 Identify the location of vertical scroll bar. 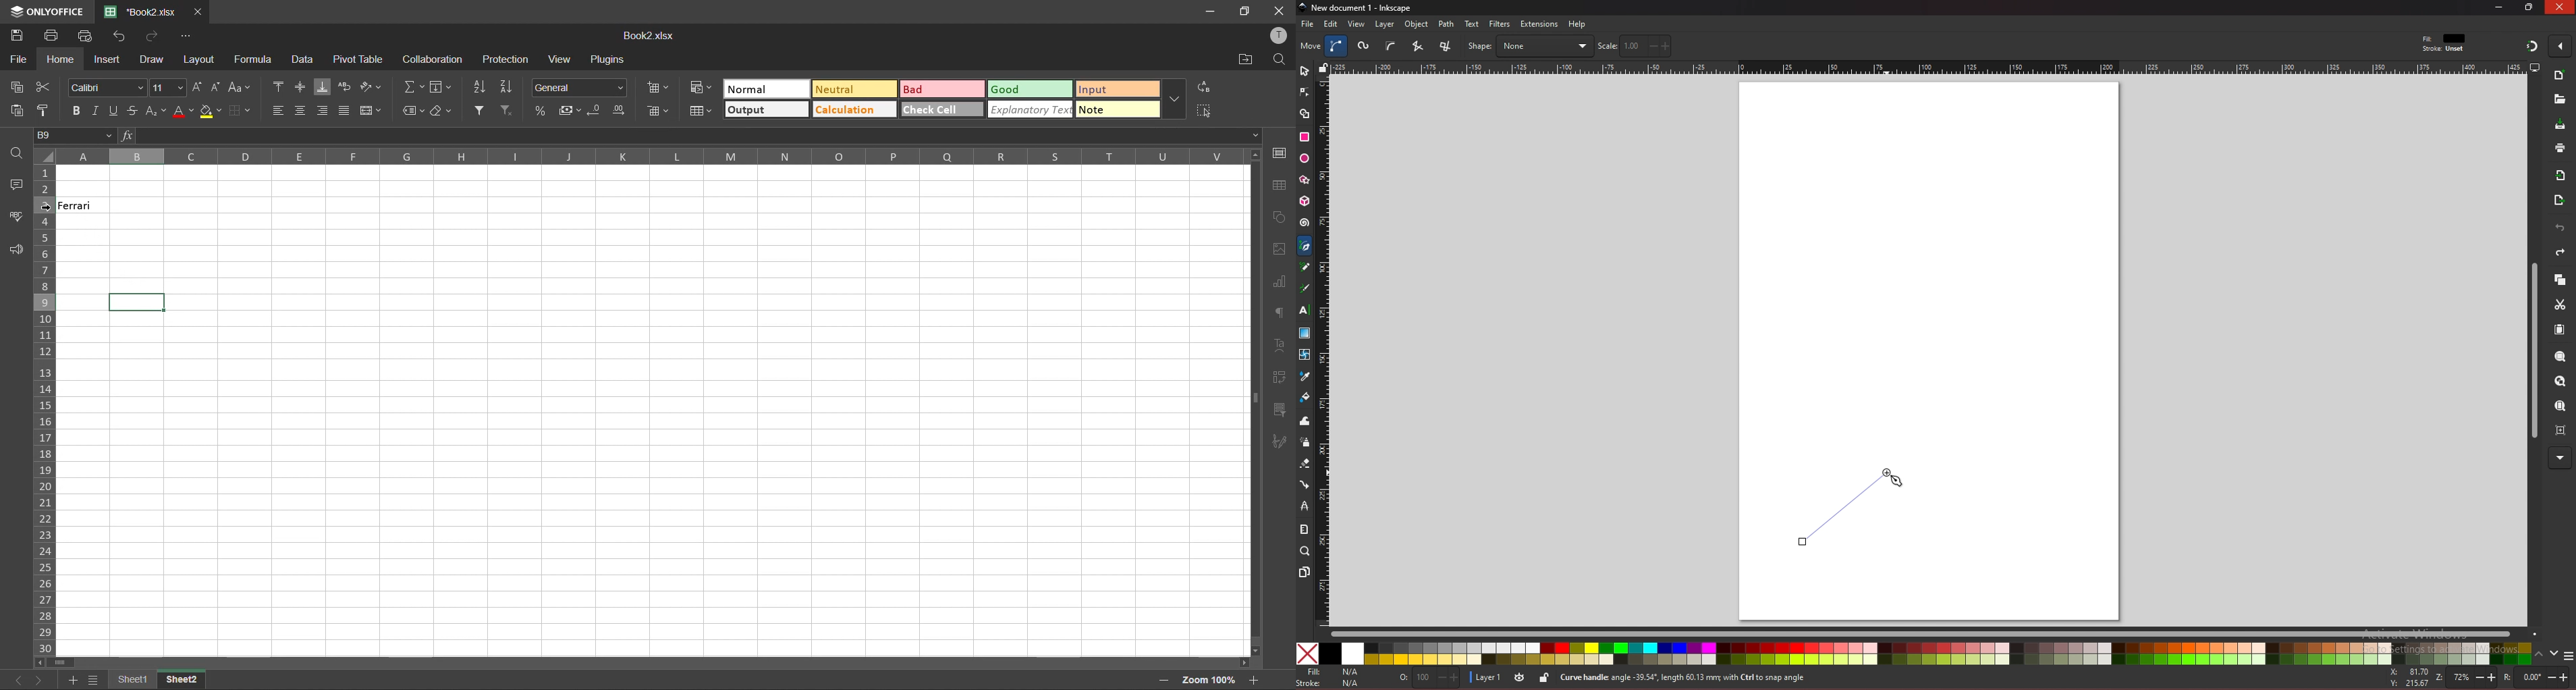
(1253, 302).